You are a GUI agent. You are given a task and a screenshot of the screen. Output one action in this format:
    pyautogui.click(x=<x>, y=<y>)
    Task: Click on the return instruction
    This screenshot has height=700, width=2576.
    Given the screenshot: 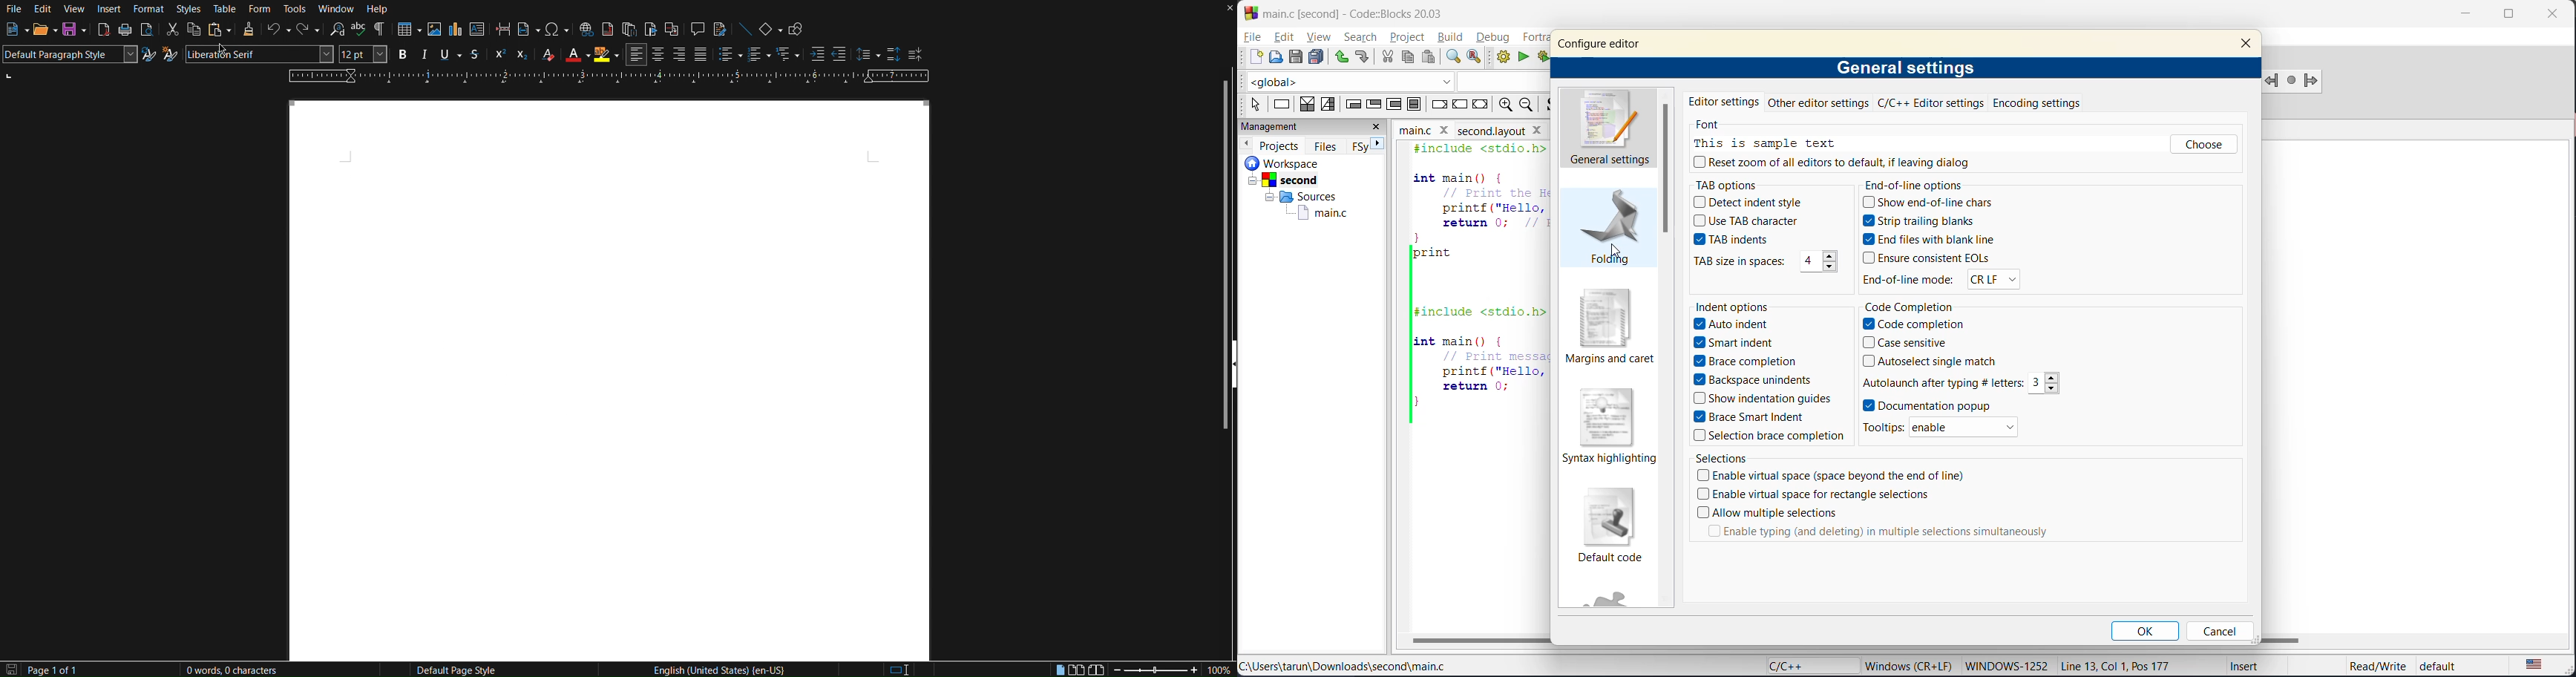 What is the action you would take?
    pyautogui.click(x=1480, y=106)
    